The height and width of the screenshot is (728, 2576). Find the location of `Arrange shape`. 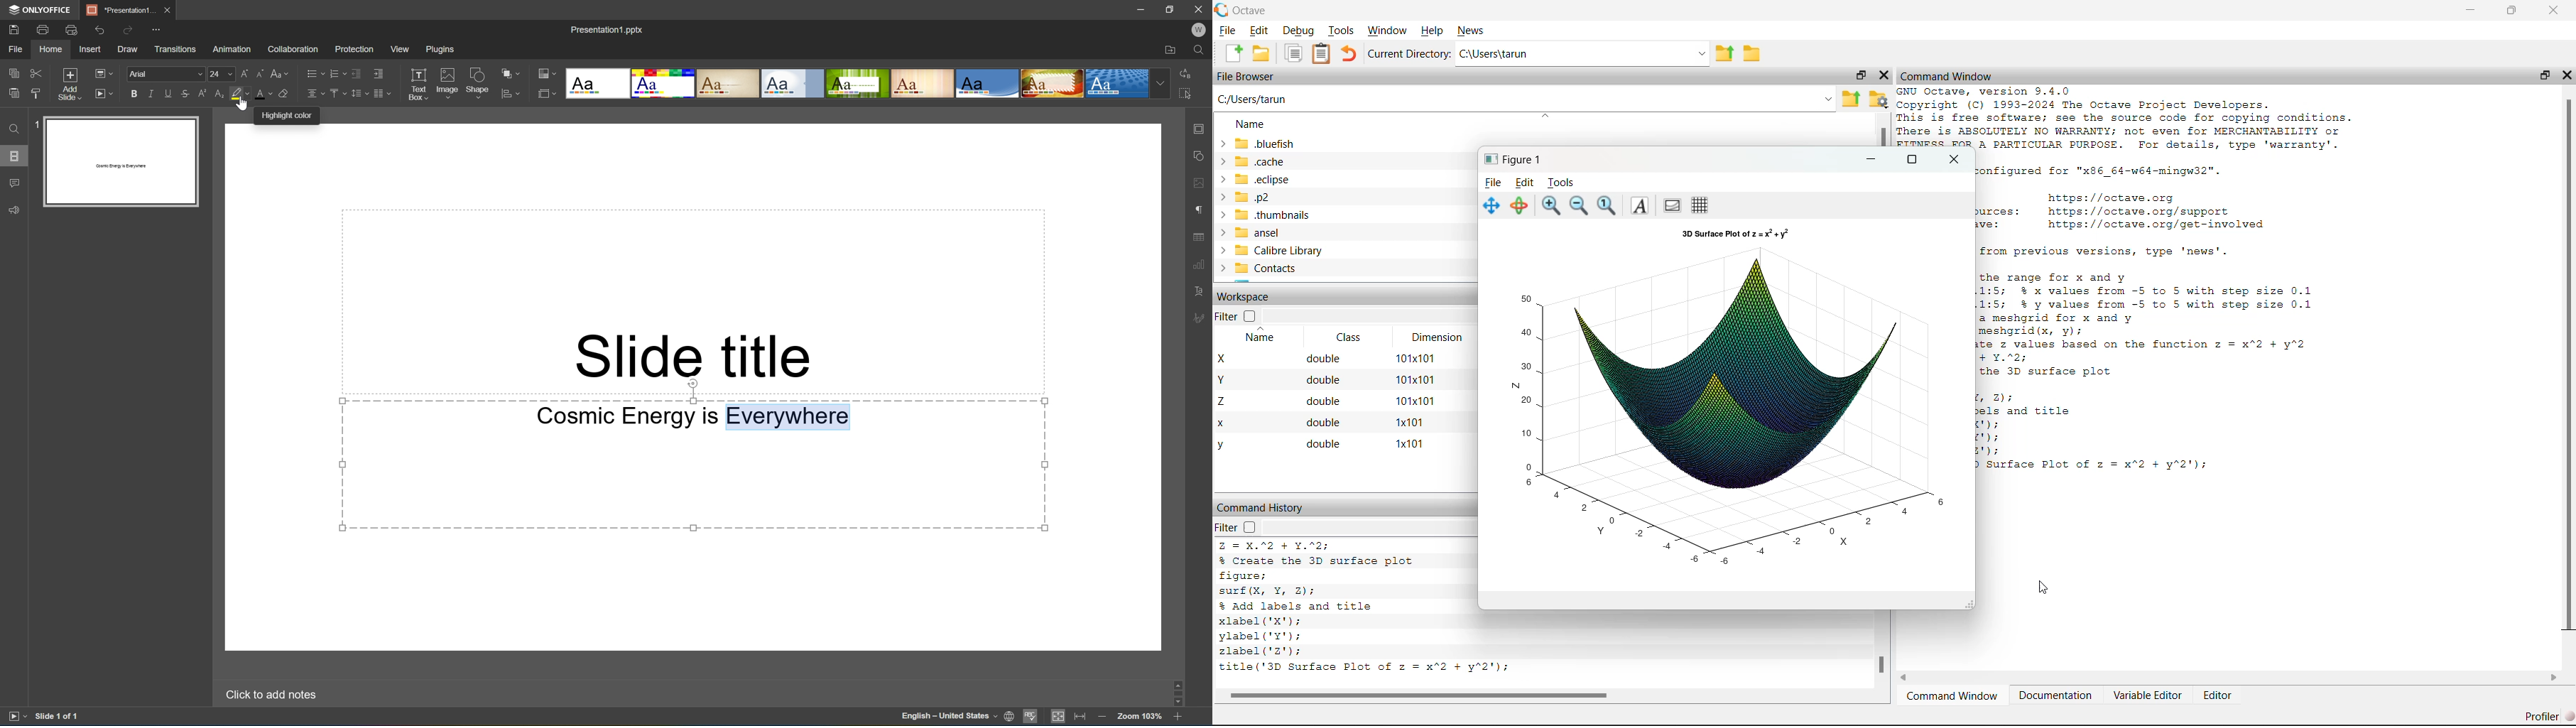

Arrange shape is located at coordinates (507, 71).